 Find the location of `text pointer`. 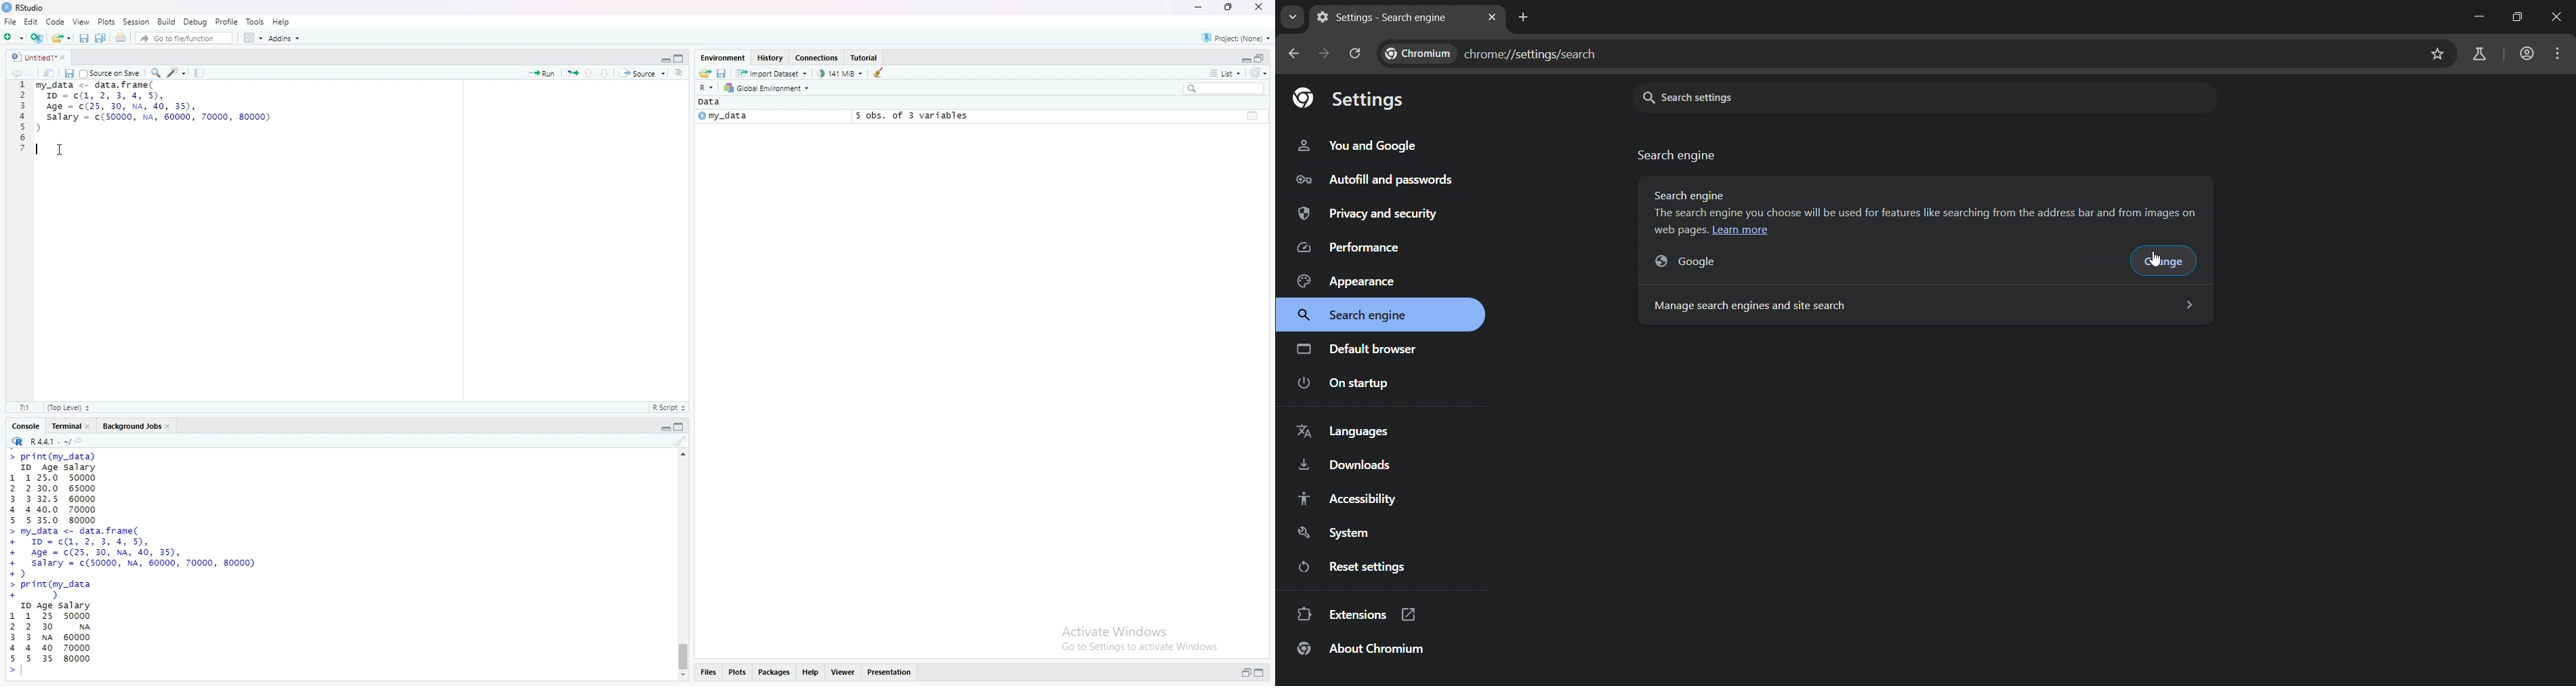

text pointer is located at coordinates (25, 673).